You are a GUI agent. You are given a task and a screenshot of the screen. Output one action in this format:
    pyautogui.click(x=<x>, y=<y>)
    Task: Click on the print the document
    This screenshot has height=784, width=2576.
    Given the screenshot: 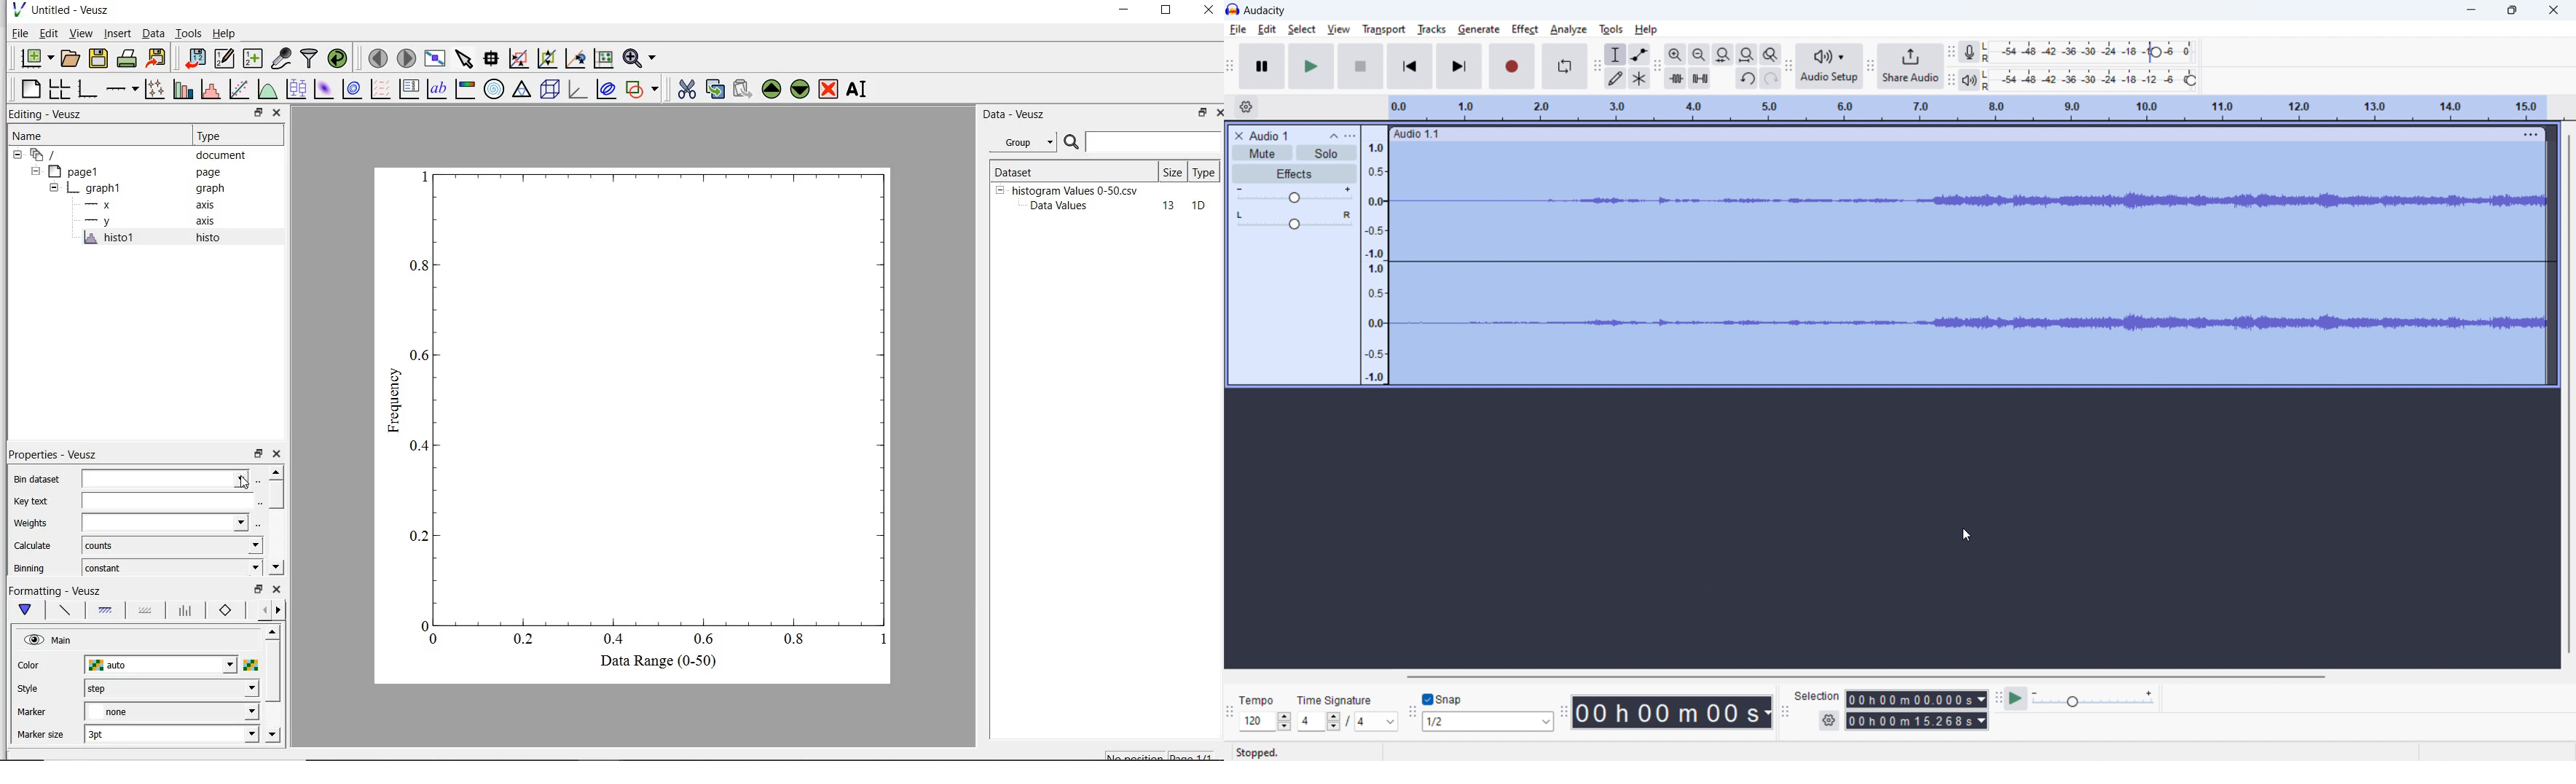 What is the action you would take?
    pyautogui.click(x=127, y=57)
    